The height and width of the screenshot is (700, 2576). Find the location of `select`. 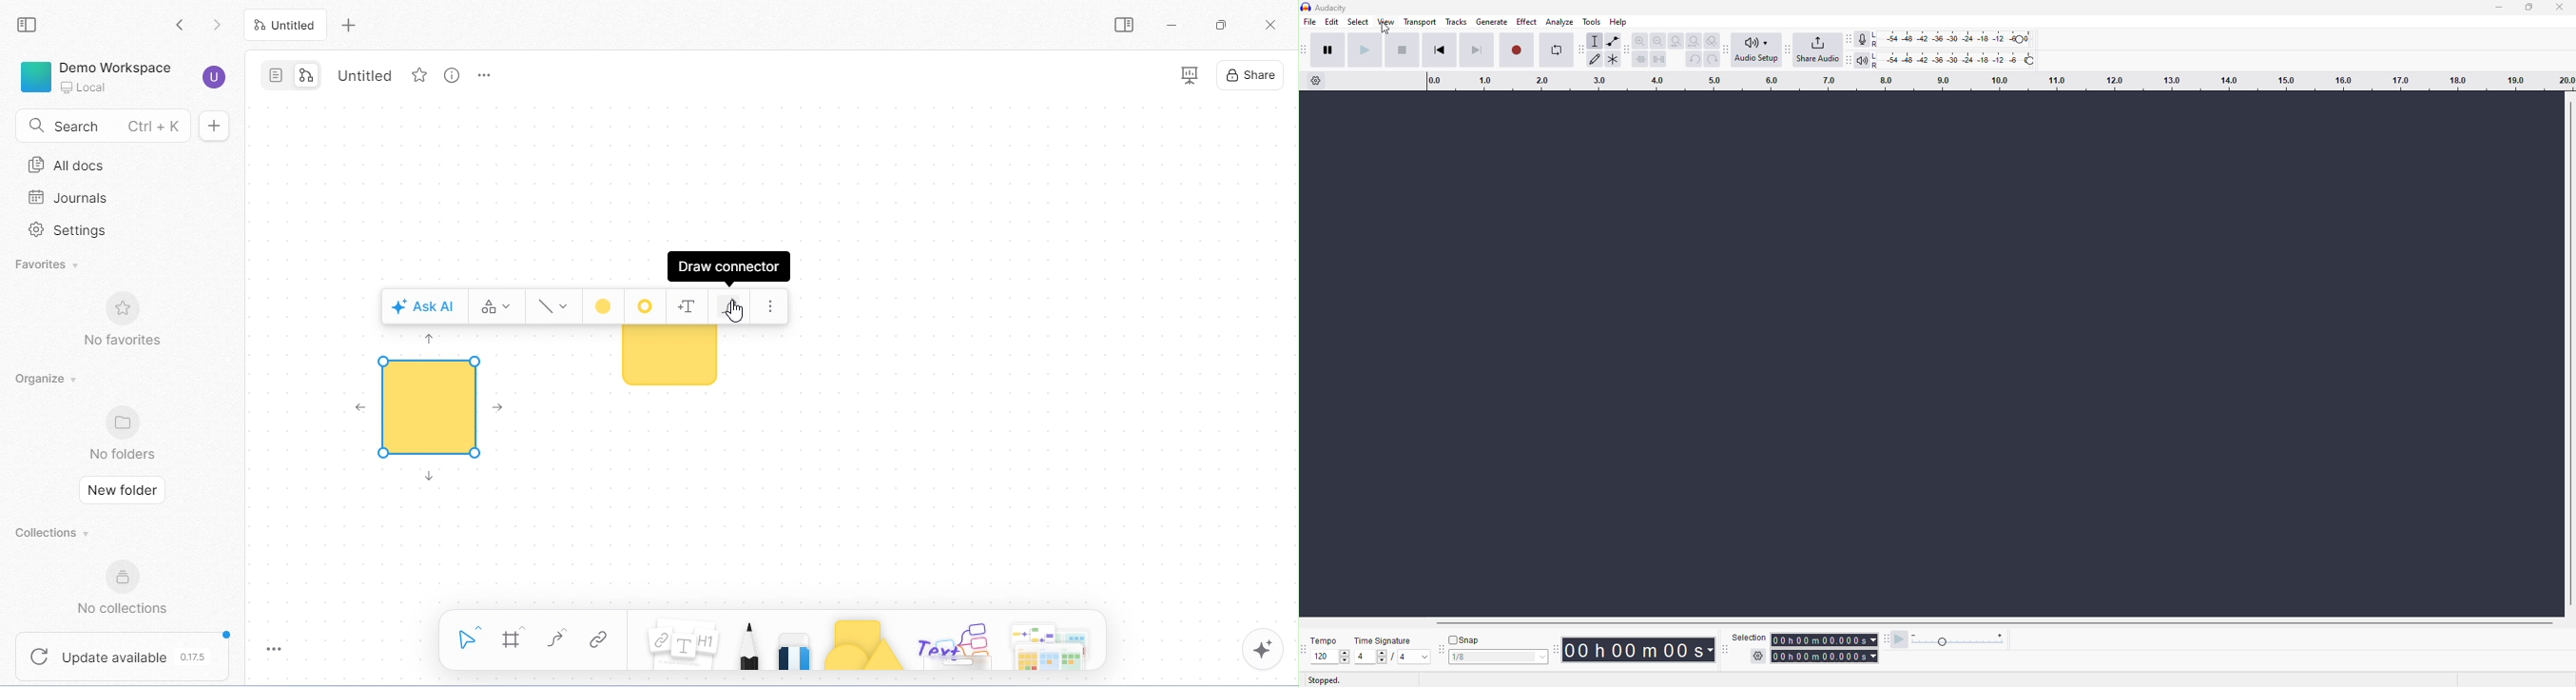

select is located at coordinates (1360, 22).